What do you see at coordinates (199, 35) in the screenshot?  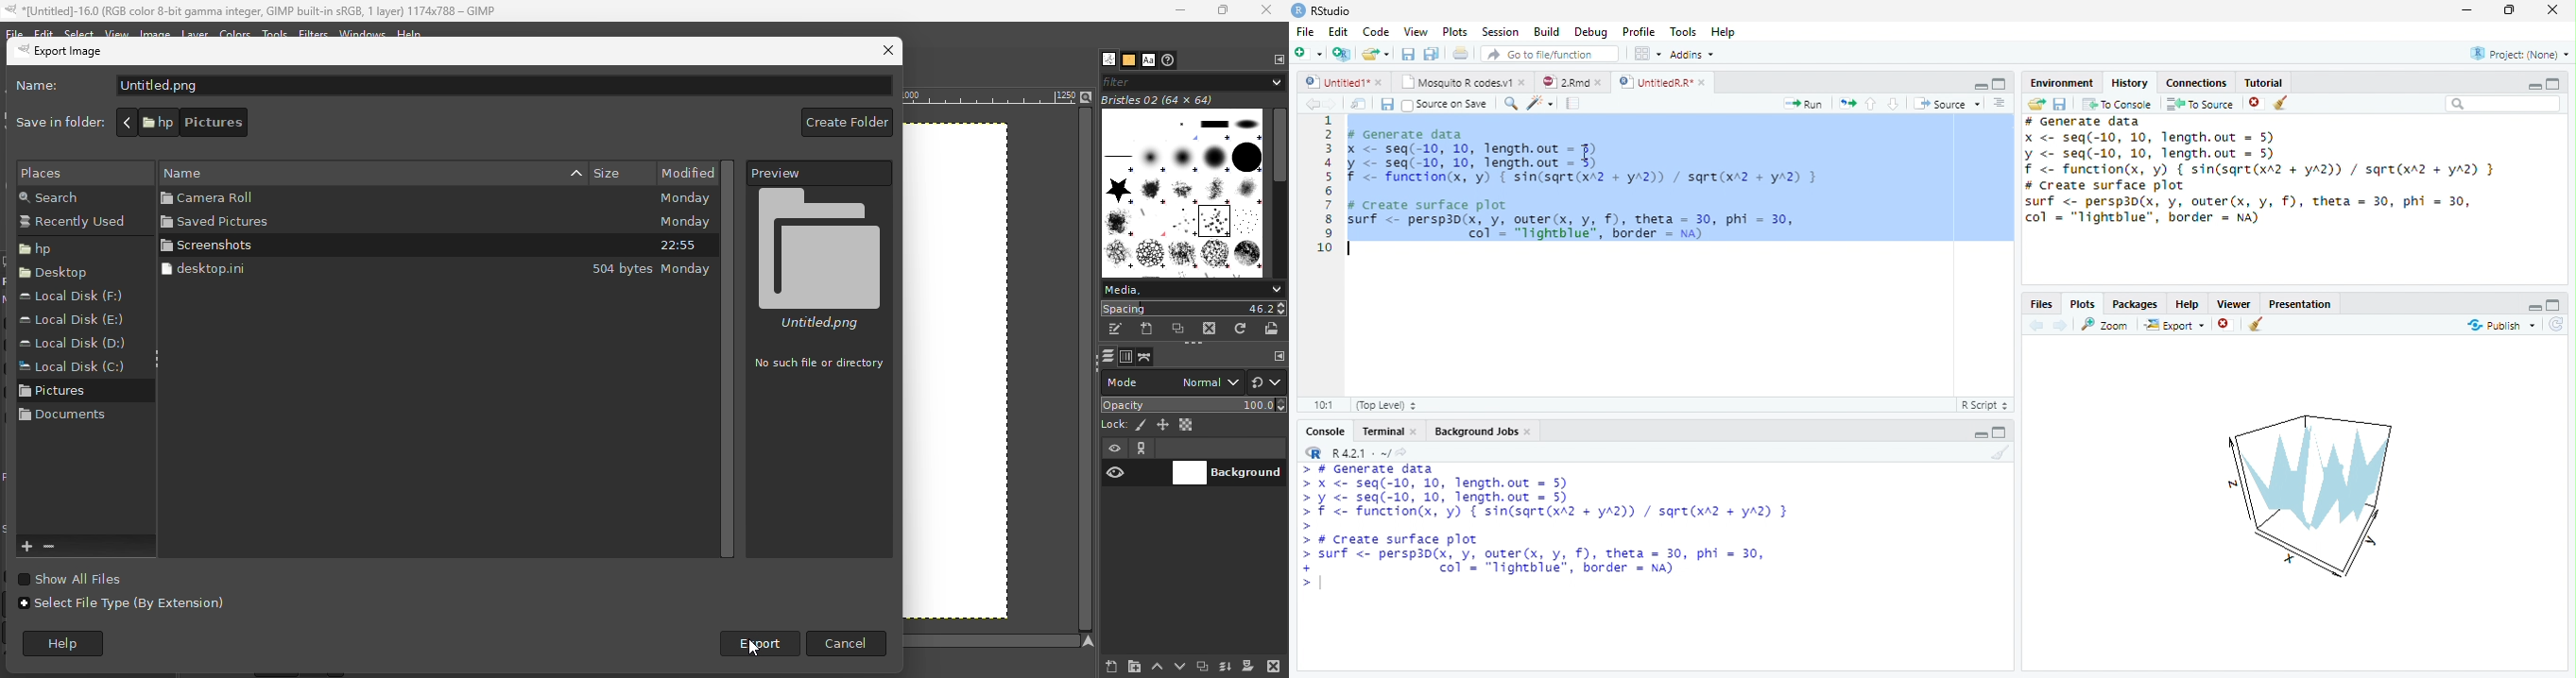 I see `Layer` at bounding box center [199, 35].